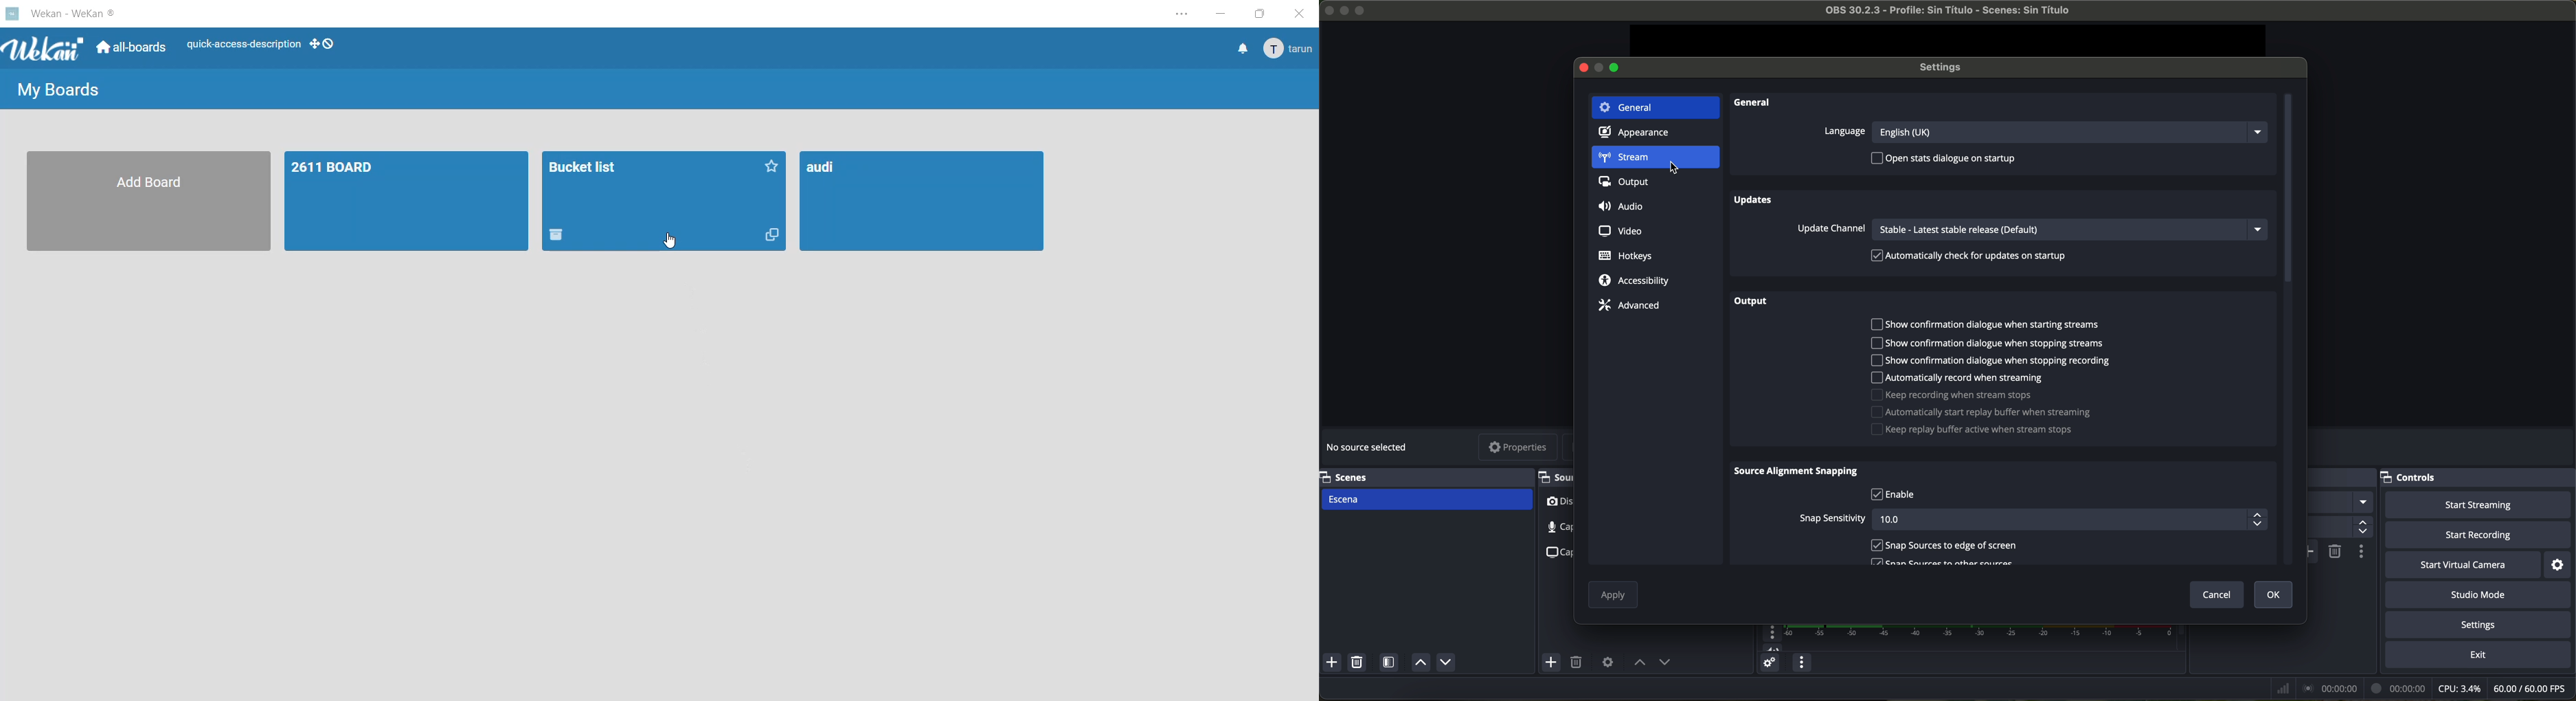  What do you see at coordinates (1960, 378) in the screenshot?
I see `automatically record when streaming` at bounding box center [1960, 378].